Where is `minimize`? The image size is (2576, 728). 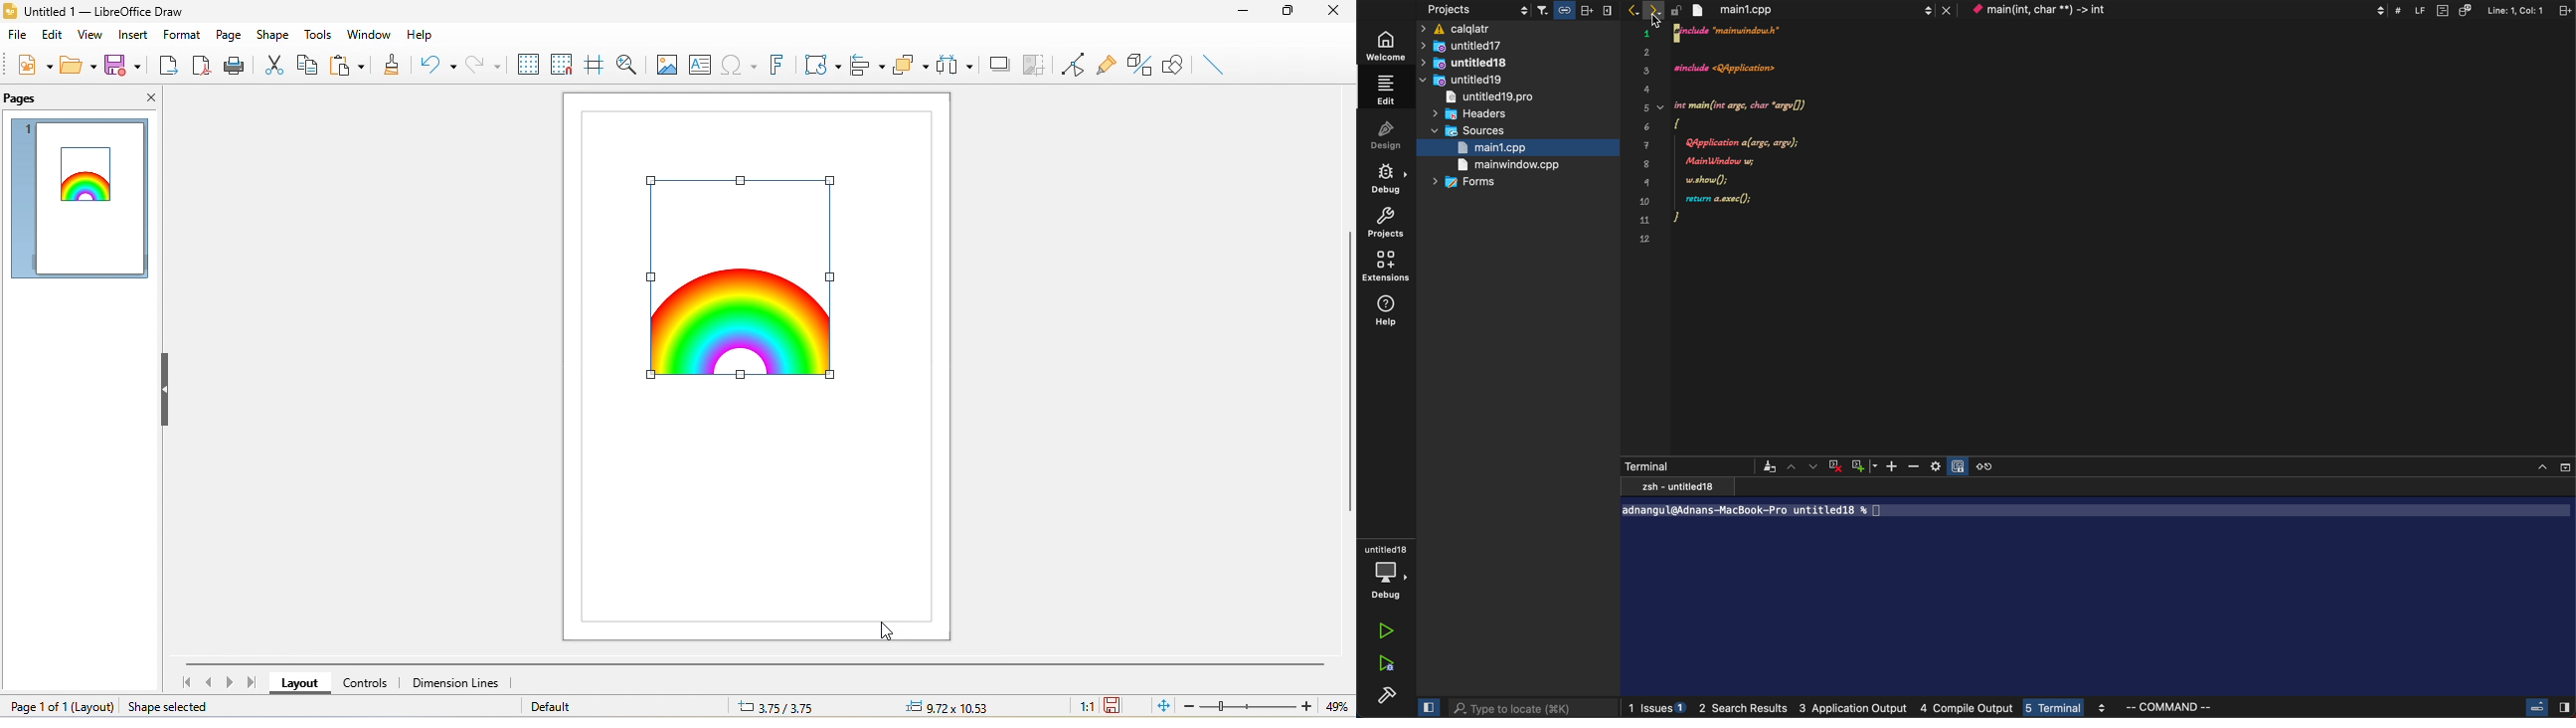
minimize is located at coordinates (1243, 13).